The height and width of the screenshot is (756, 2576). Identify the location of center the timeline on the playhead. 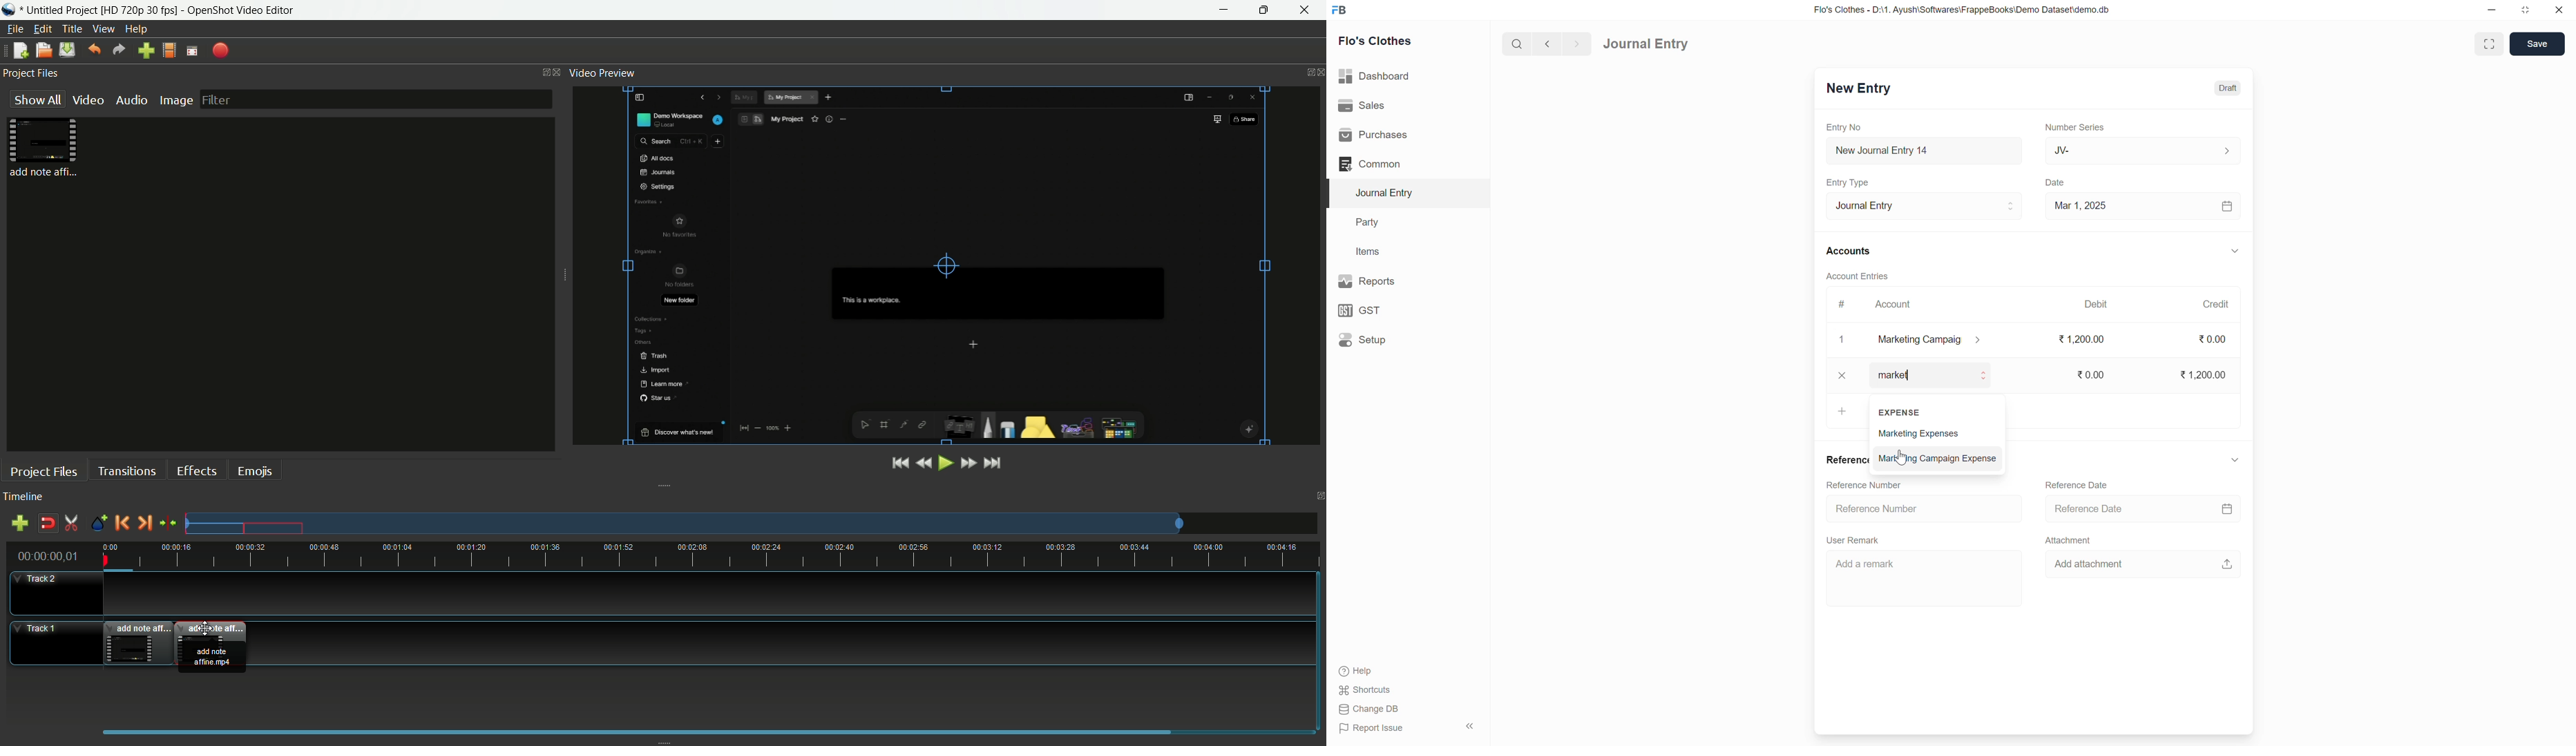
(168, 522).